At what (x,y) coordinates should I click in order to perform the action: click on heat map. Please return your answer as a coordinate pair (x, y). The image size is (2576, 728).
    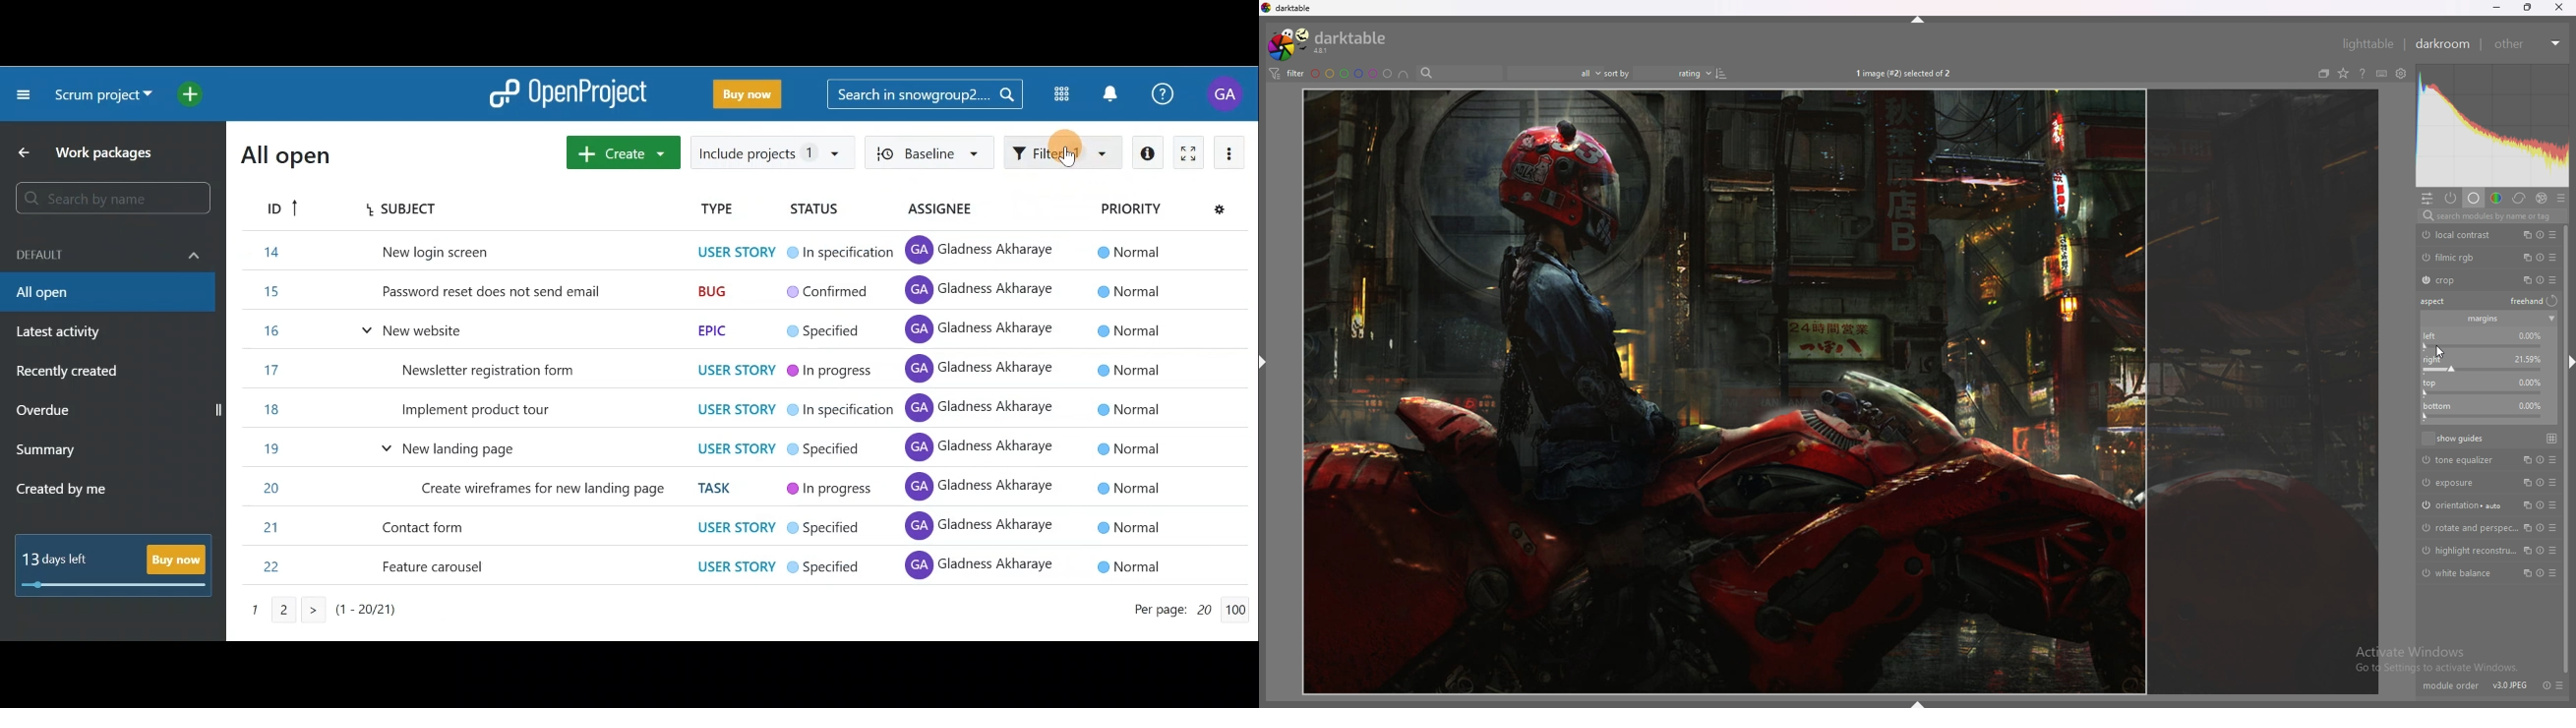
    Looking at the image, I should click on (2492, 125).